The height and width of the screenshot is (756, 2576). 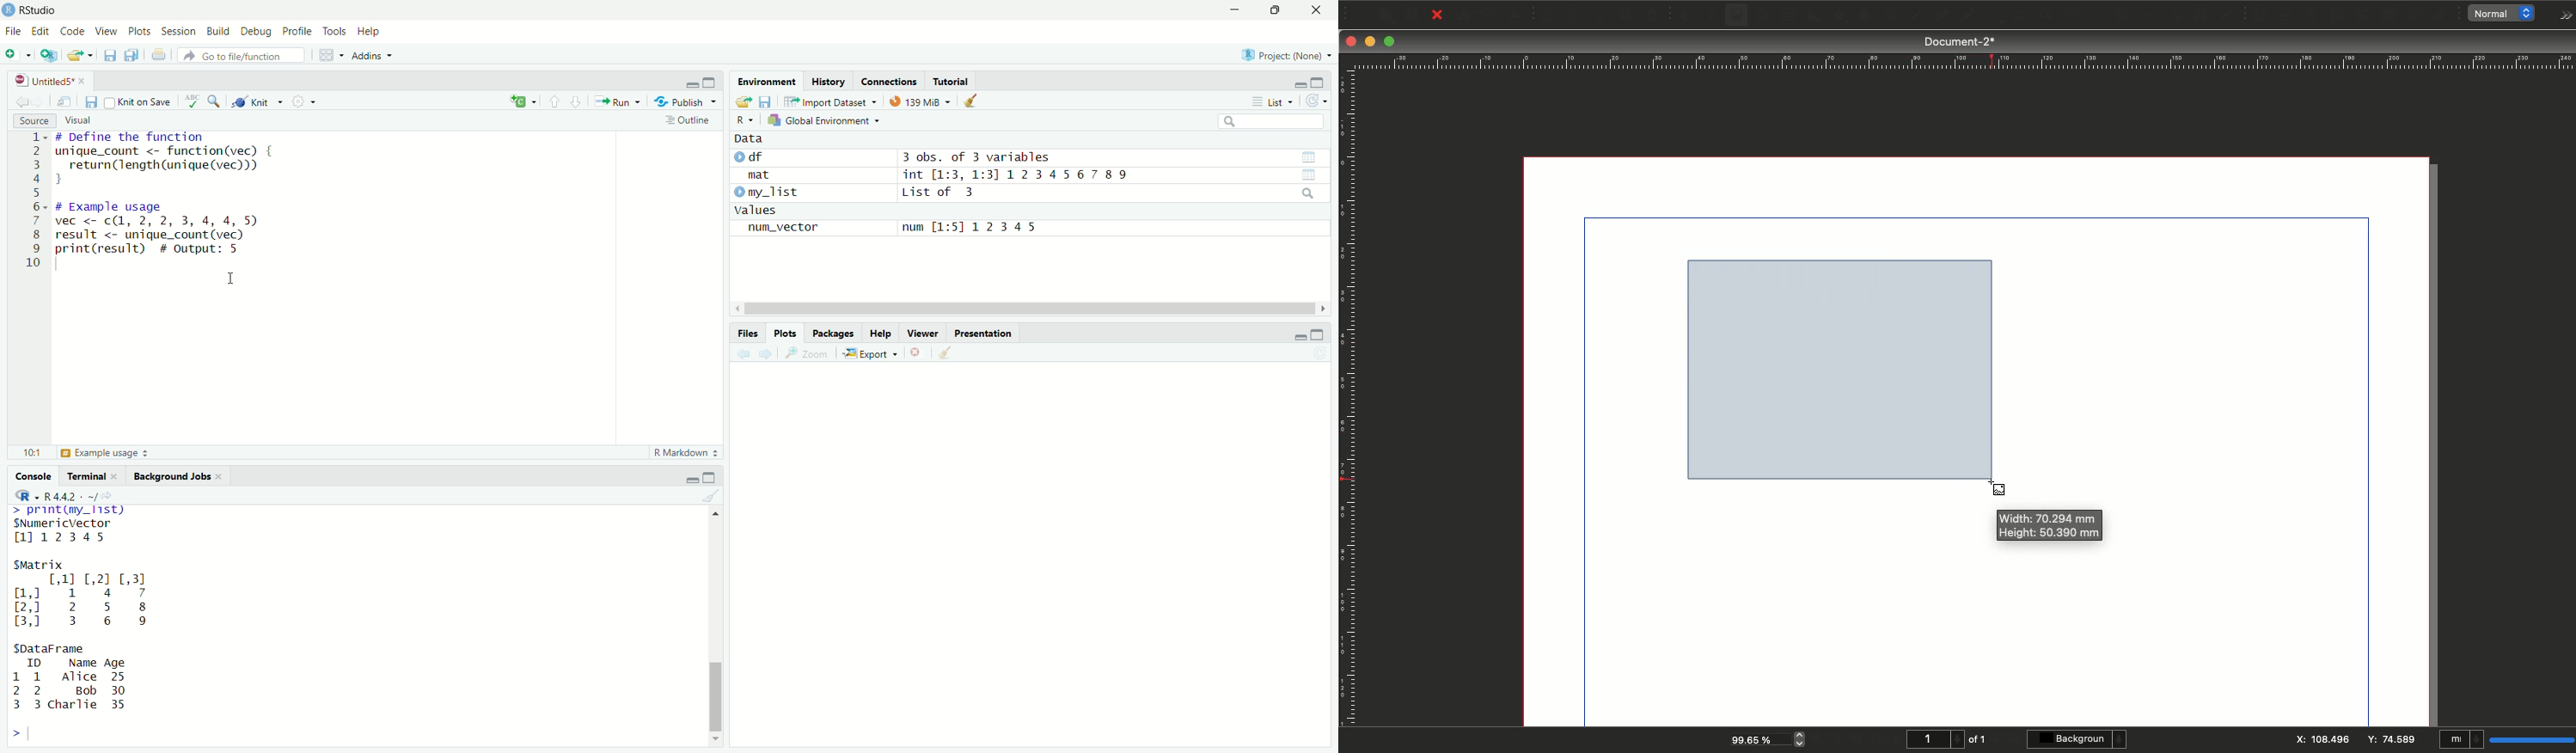 What do you see at coordinates (1391, 43) in the screenshot?
I see `Maximize` at bounding box center [1391, 43].